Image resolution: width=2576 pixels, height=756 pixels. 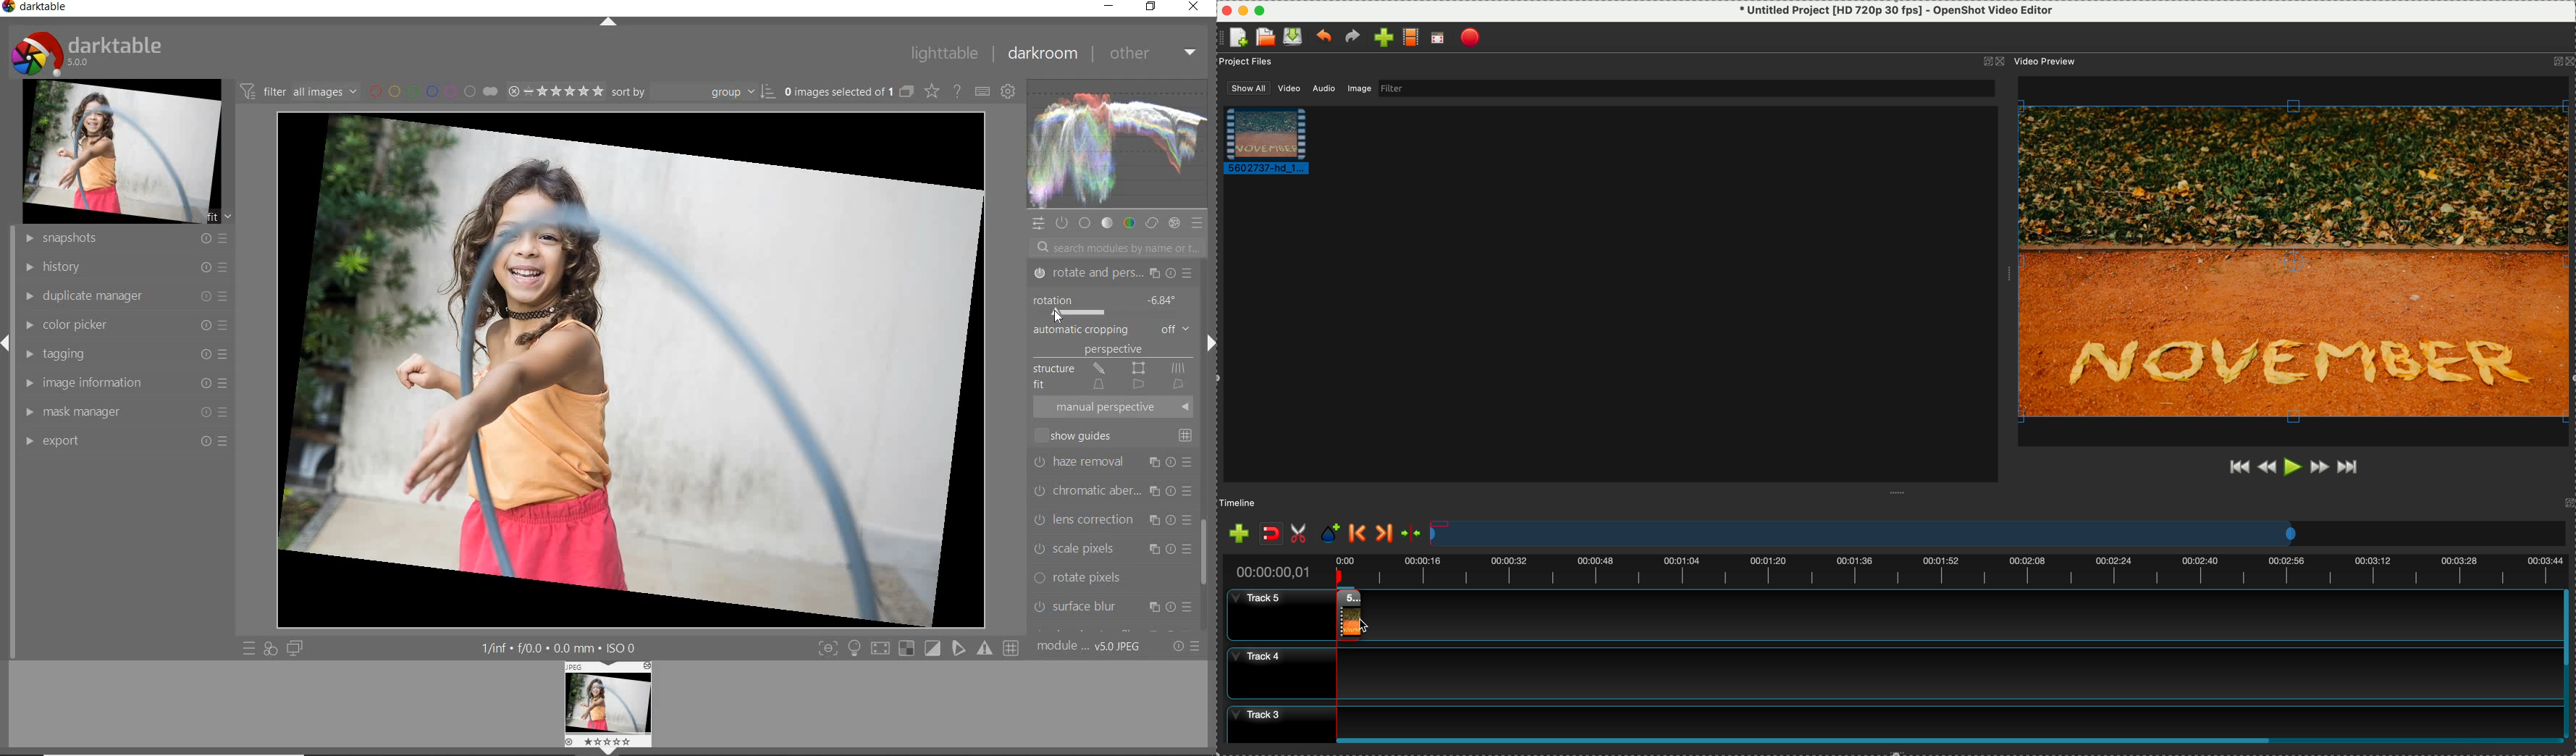 I want to click on filter images, so click(x=298, y=91).